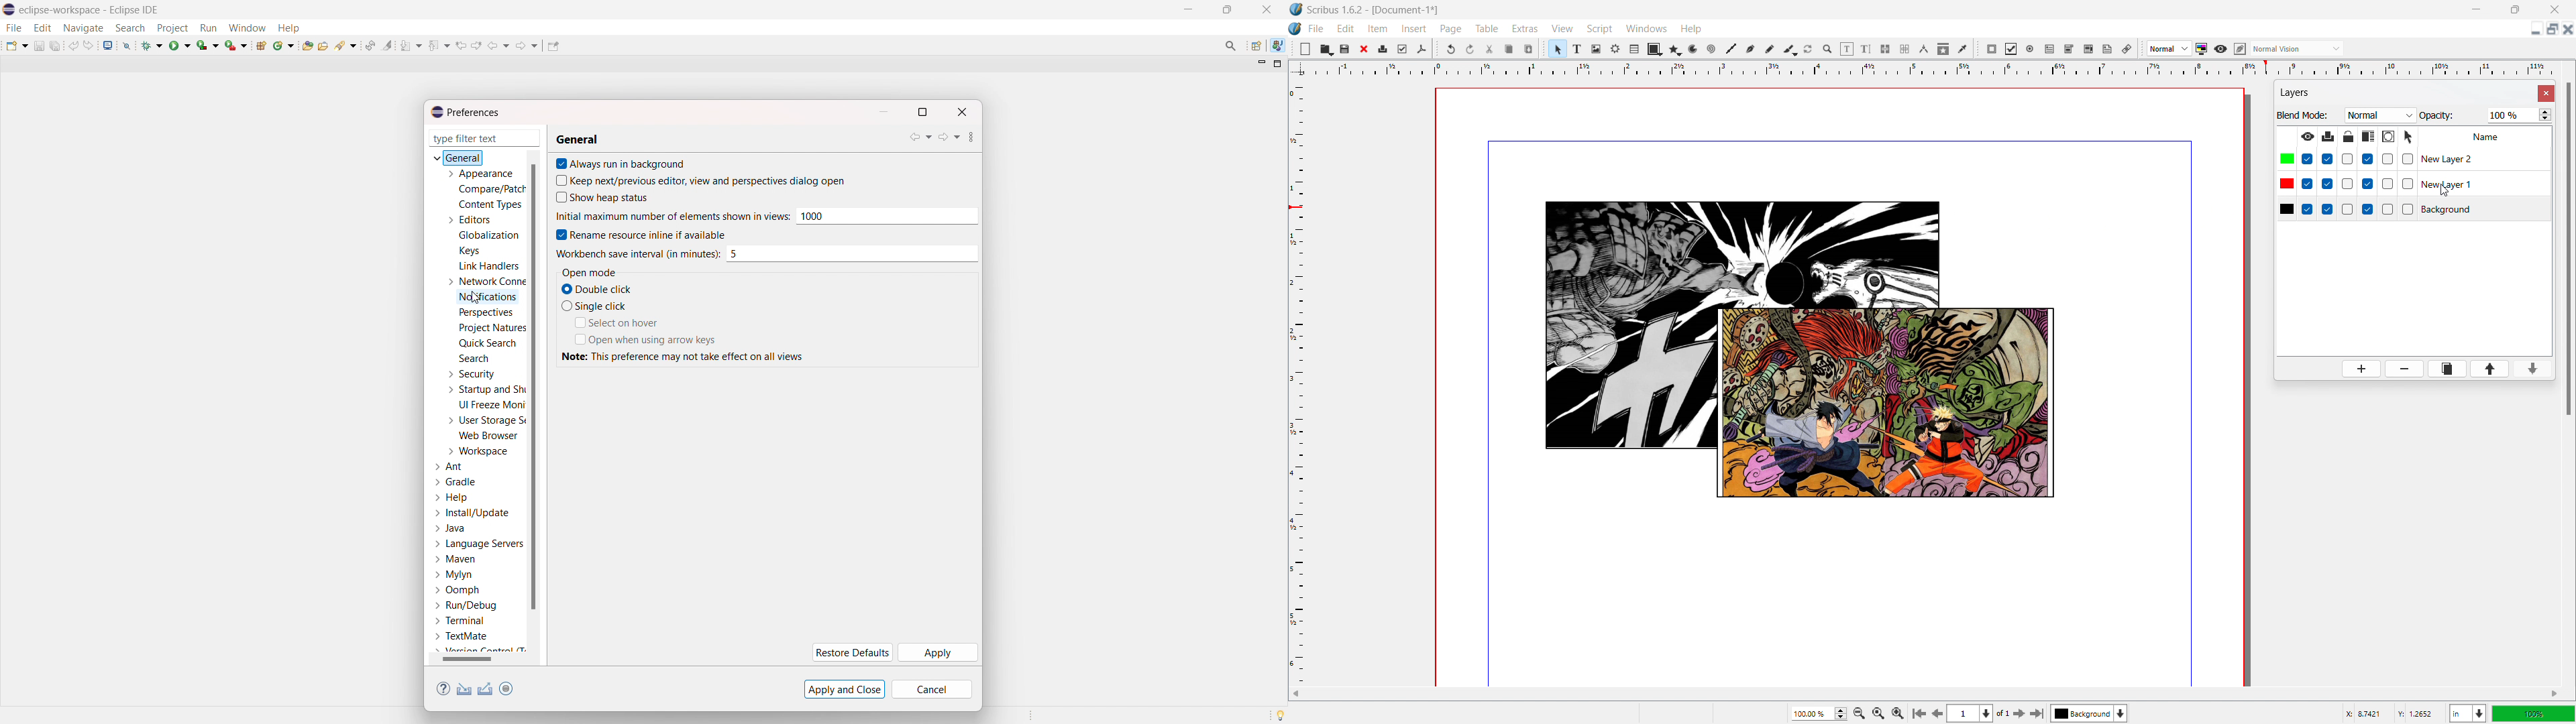  Describe the element at coordinates (42, 28) in the screenshot. I see `edit` at that location.